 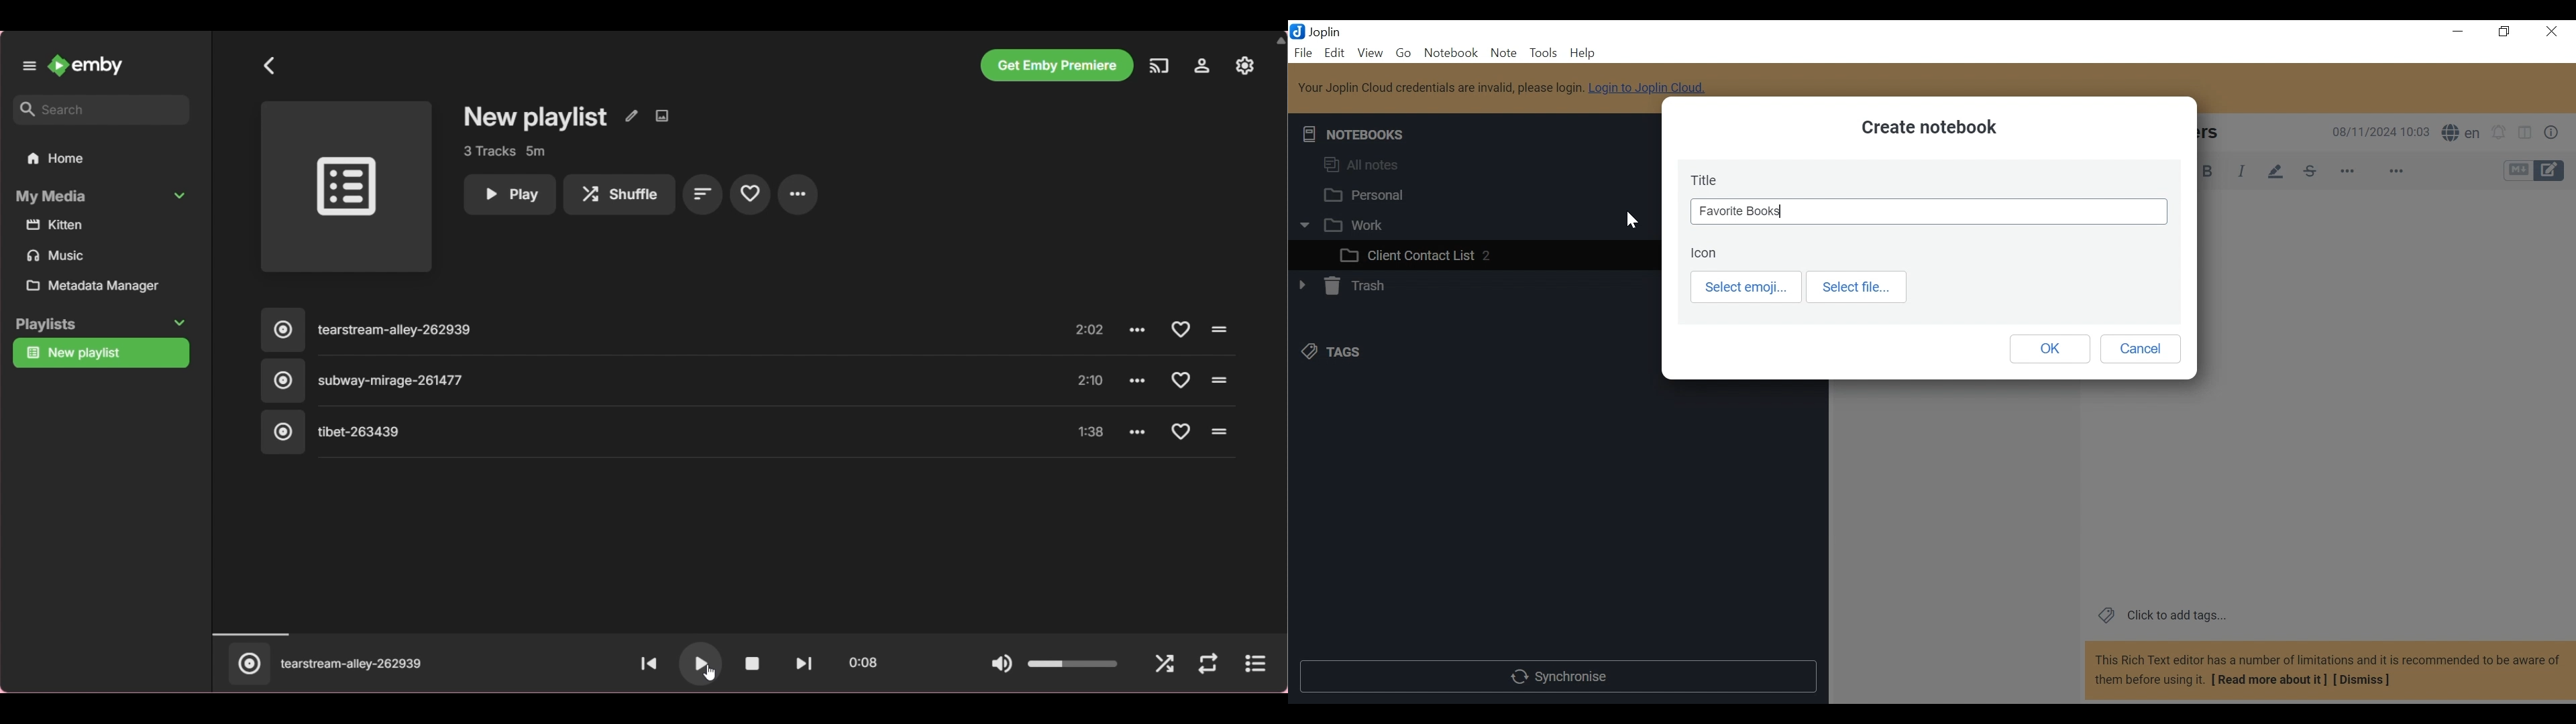 What do you see at coordinates (1201, 66) in the screenshot?
I see `Settings ` at bounding box center [1201, 66].